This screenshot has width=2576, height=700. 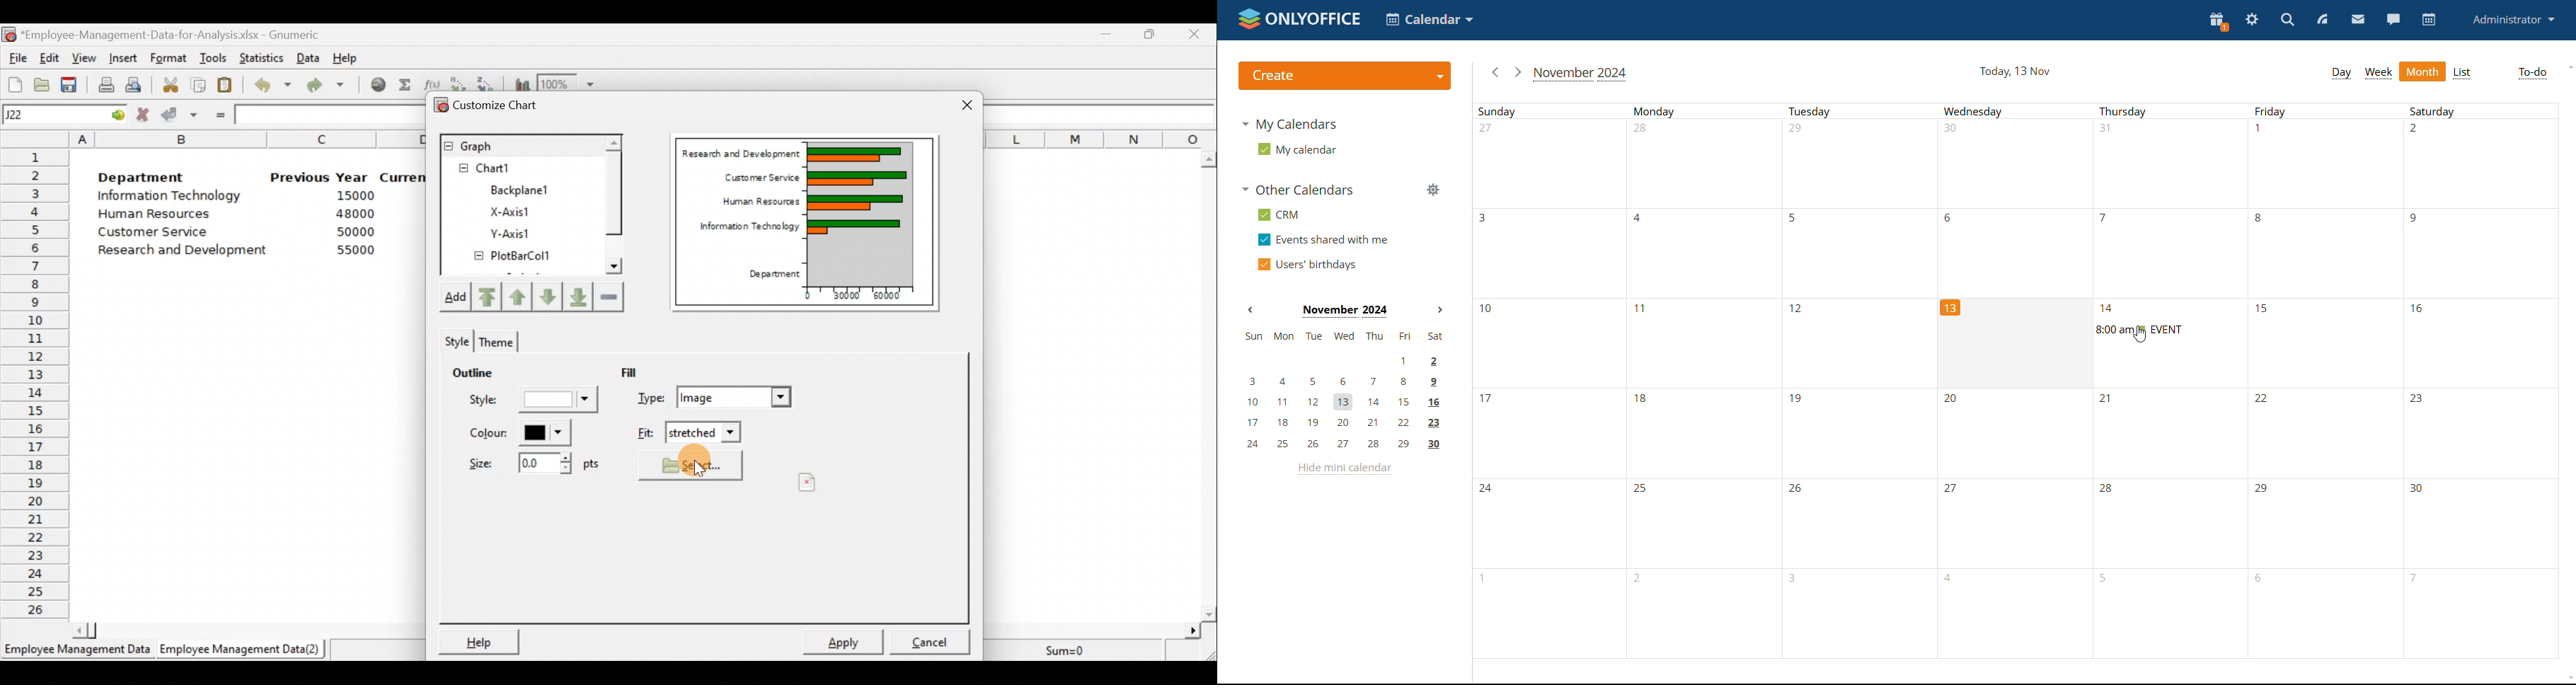 What do you see at coordinates (104, 82) in the screenshot?
I see `Print current file` at bounding box center [104, 82].